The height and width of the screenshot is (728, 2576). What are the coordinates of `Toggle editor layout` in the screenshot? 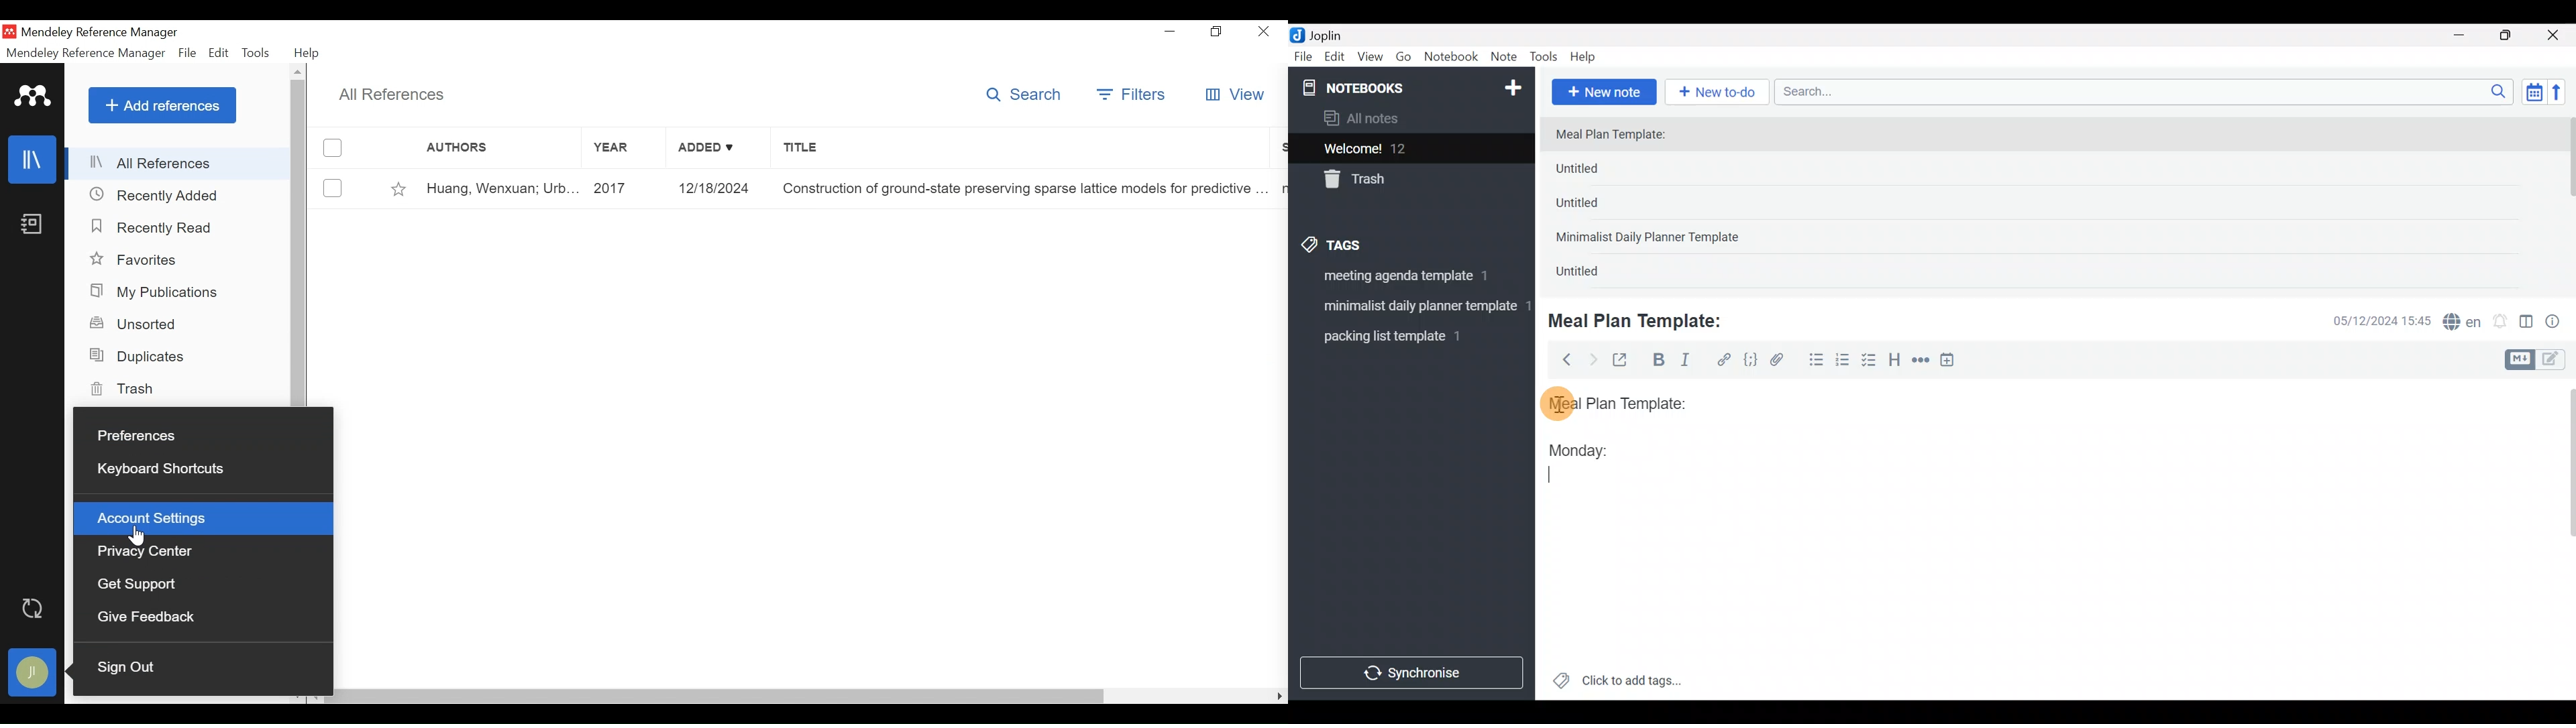 It's located at (2527, 323).